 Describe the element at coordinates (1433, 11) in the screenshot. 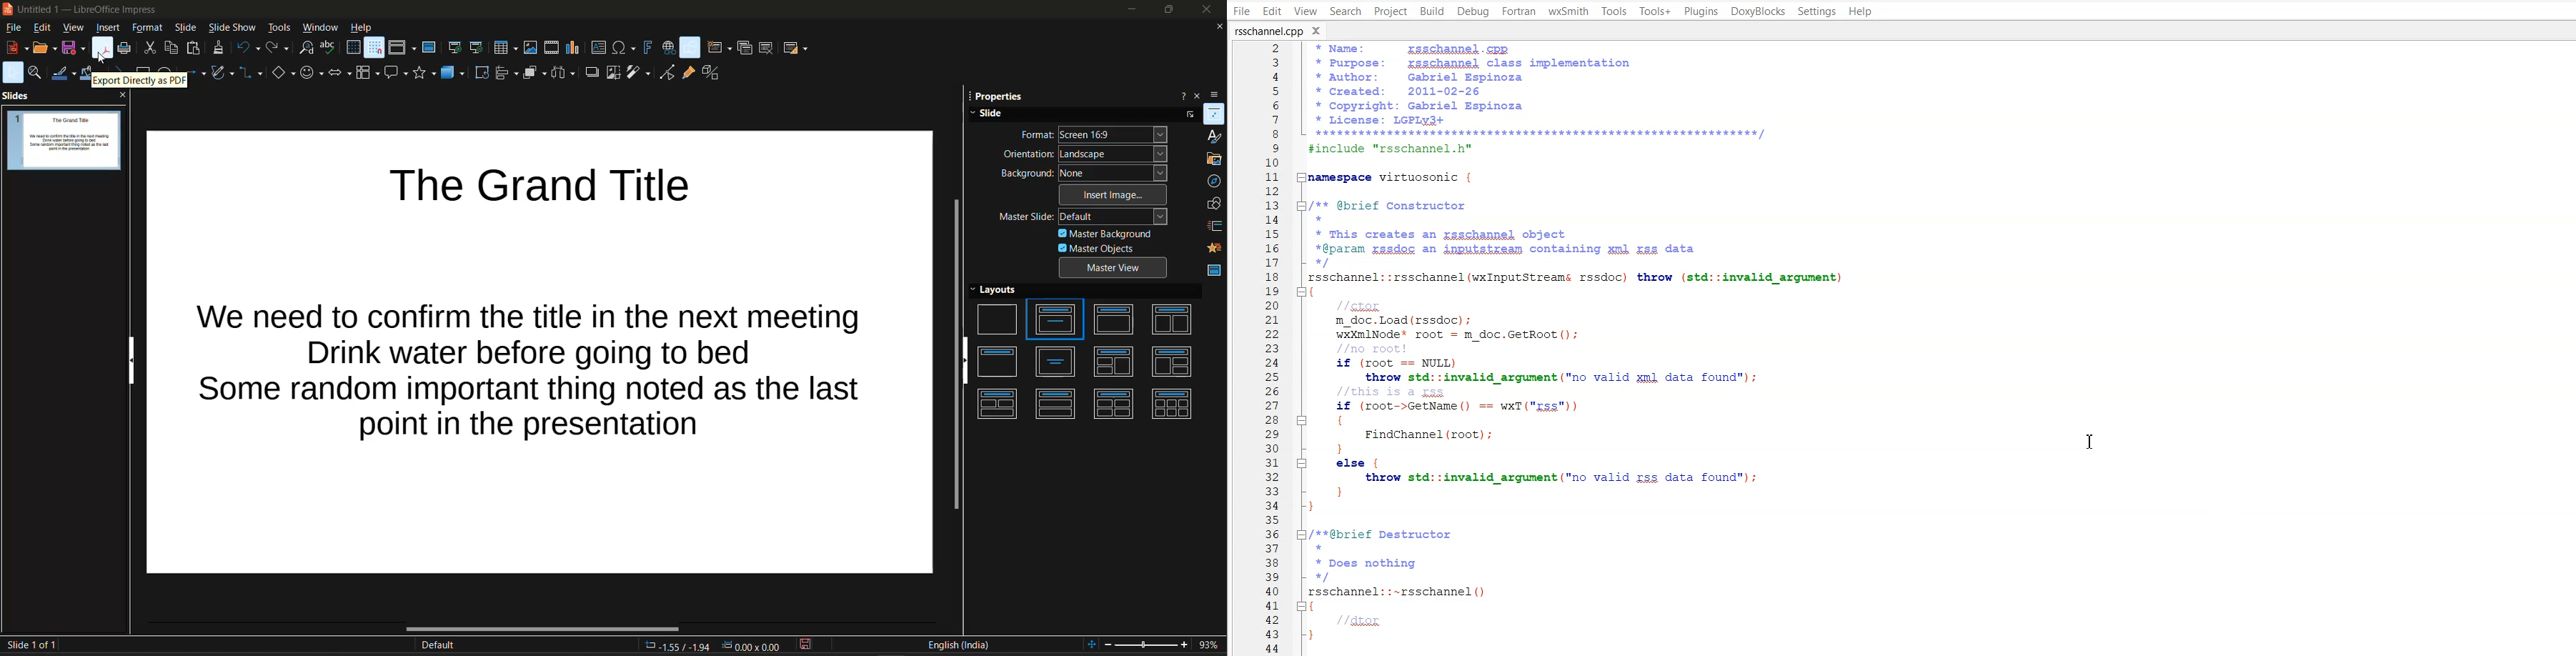

I see `Build` at that location.